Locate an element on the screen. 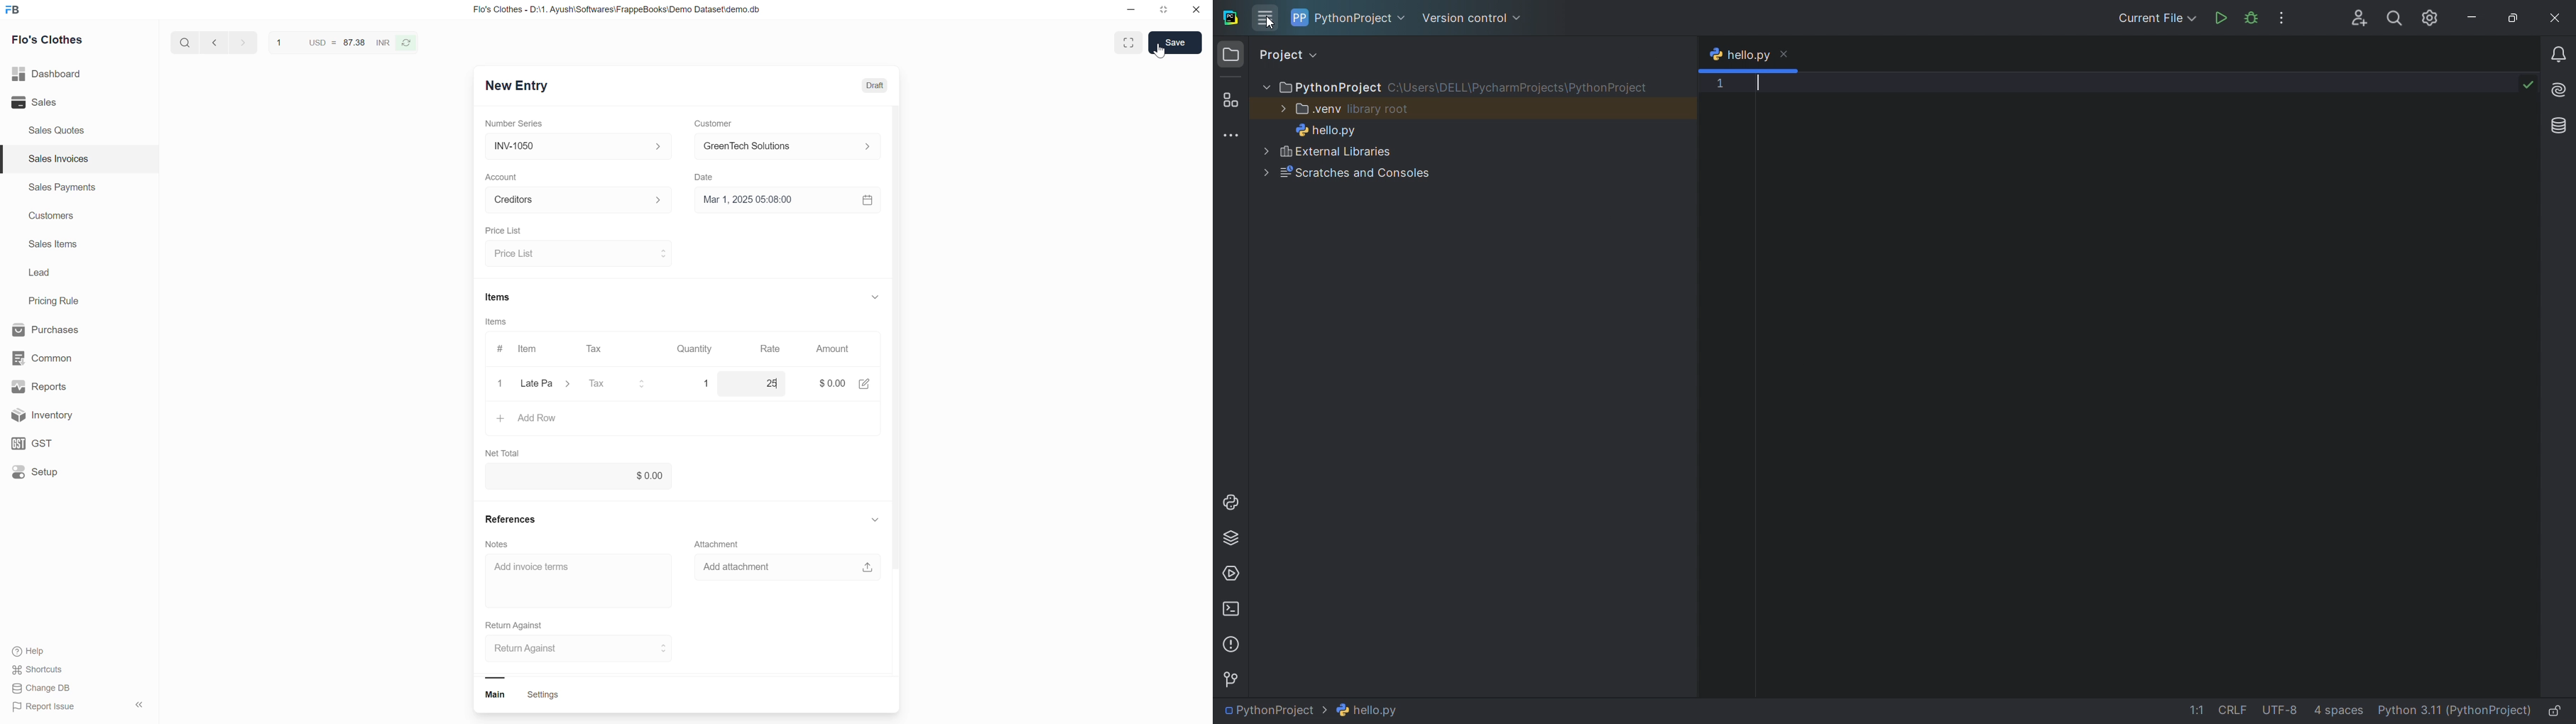 This screenshot has height=728, width=2576. go back  is located at coordinates (213, 45).